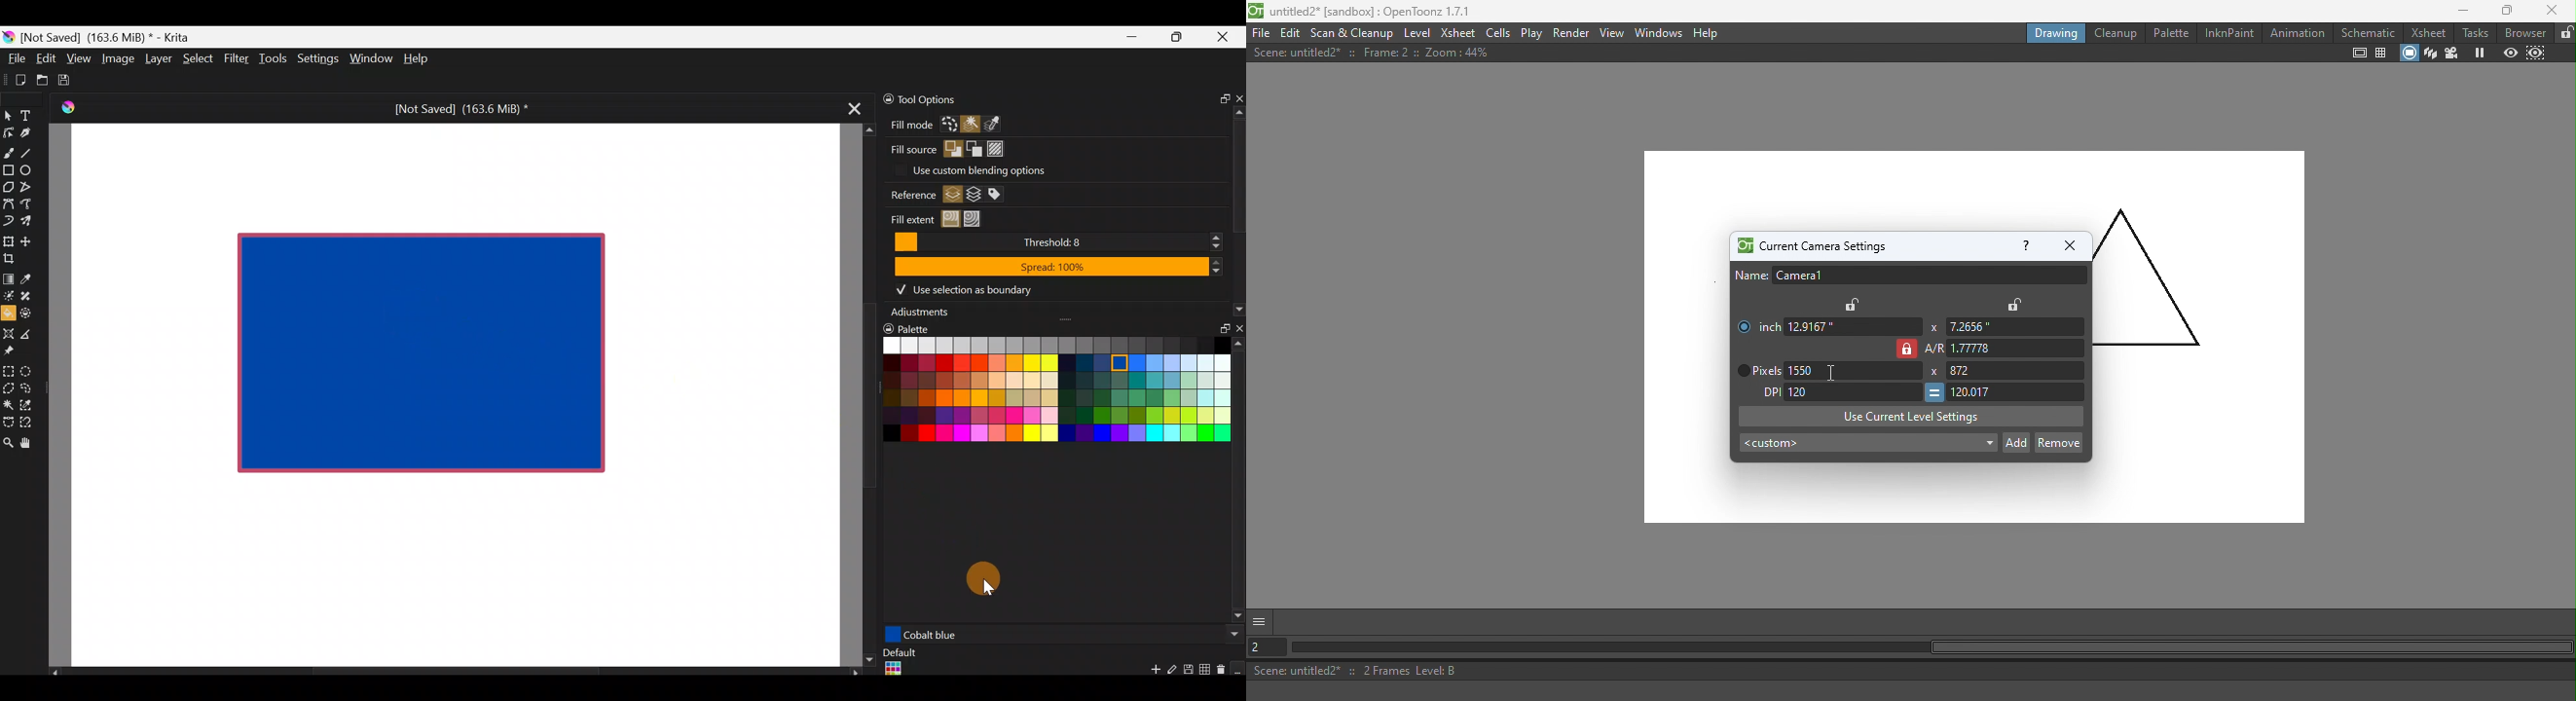  Describe the element at coordinates (1659, 32) in the screenshot. I see `Windows` at that location.